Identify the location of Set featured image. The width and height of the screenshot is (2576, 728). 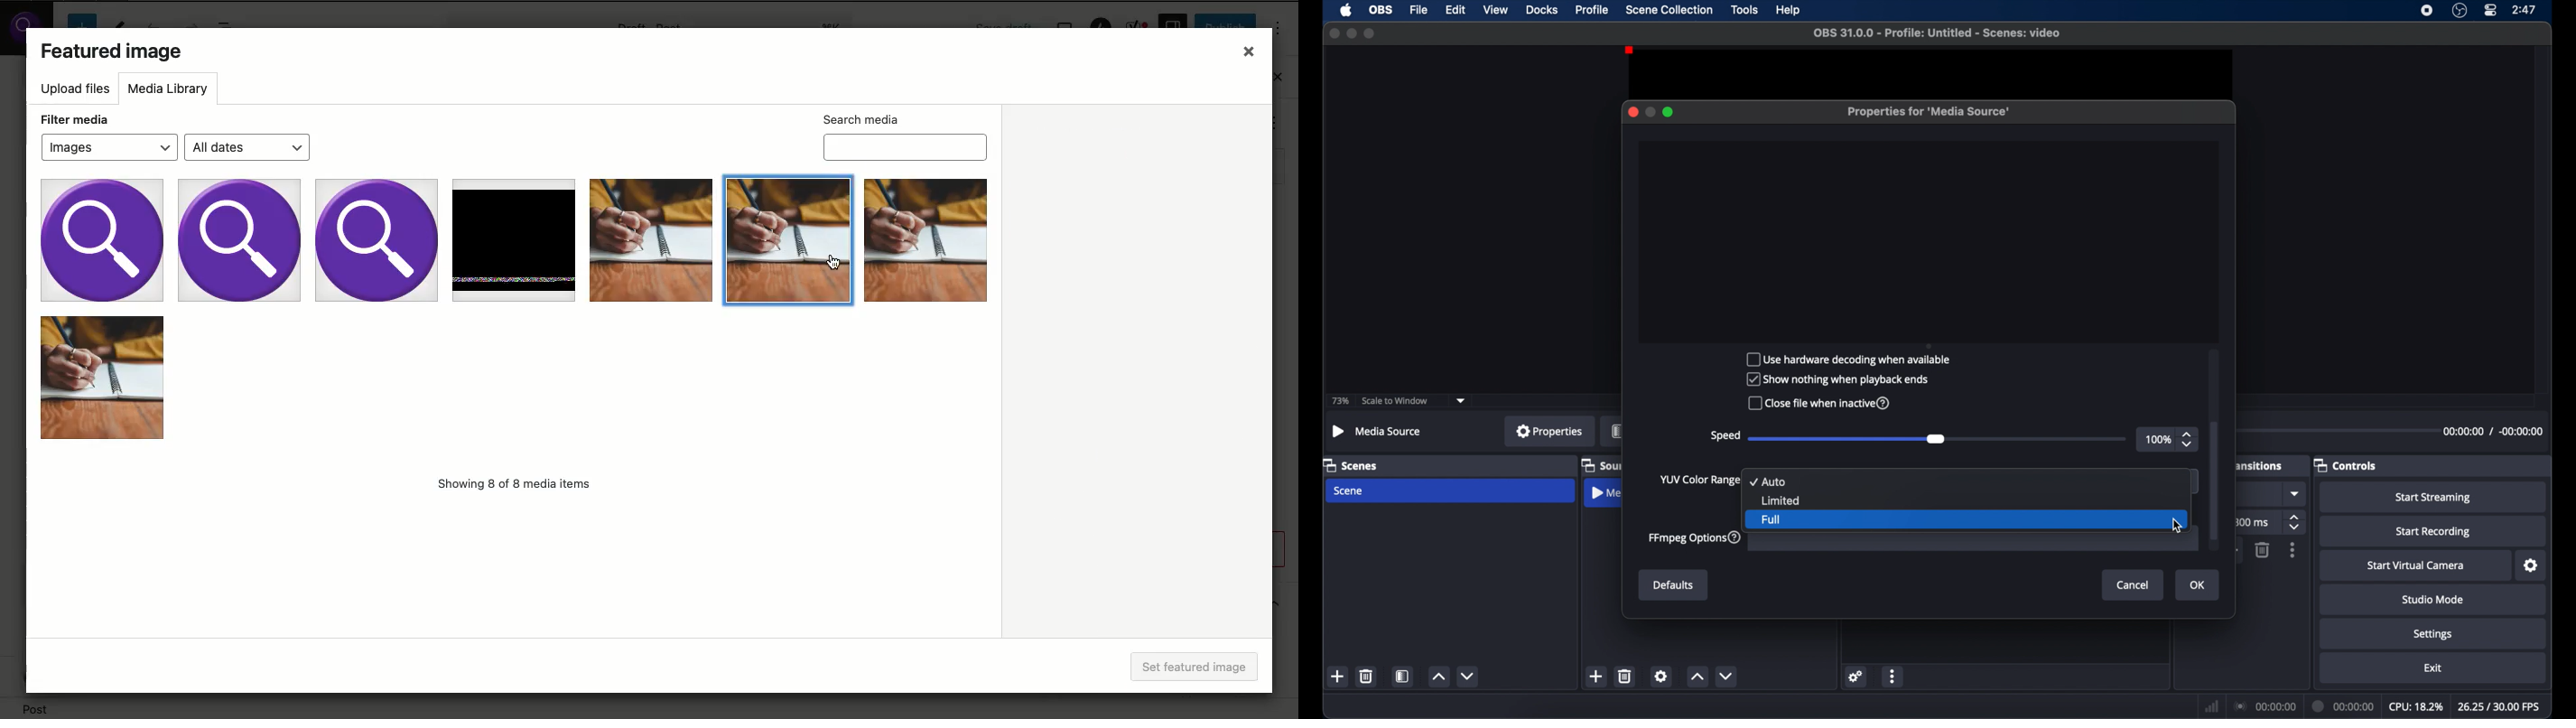
(1199, 667).